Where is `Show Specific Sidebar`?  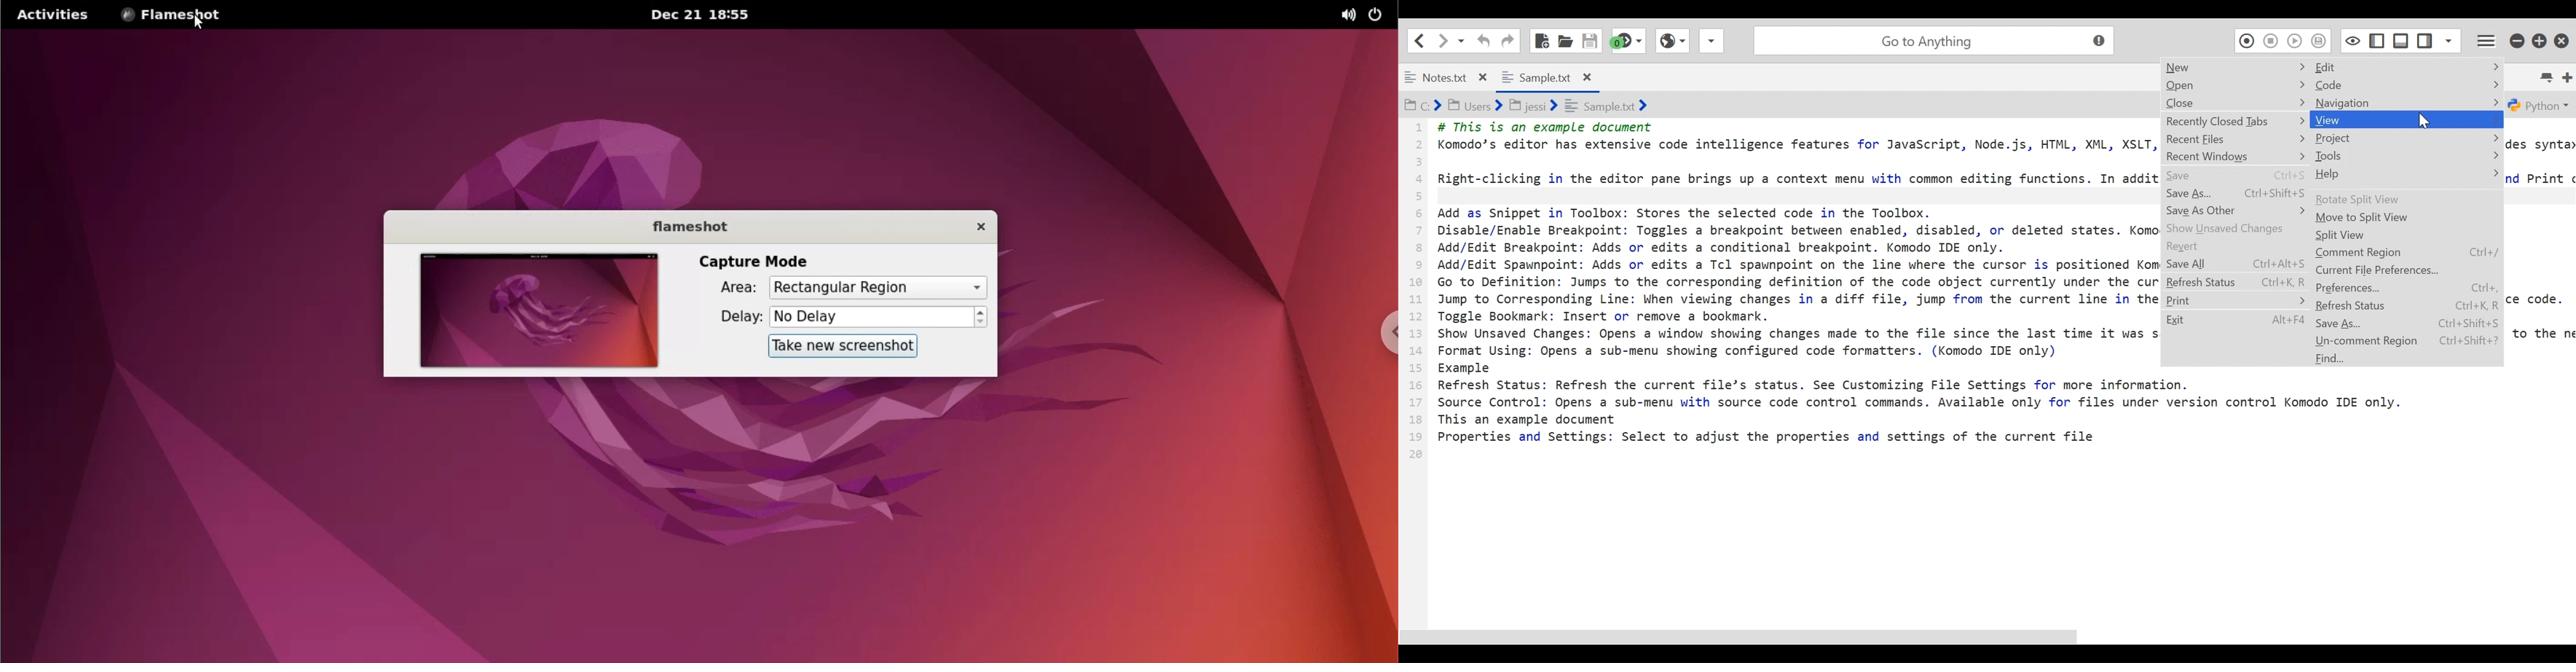 Show Specific Sidebar is located at coordinates (2450, 40).